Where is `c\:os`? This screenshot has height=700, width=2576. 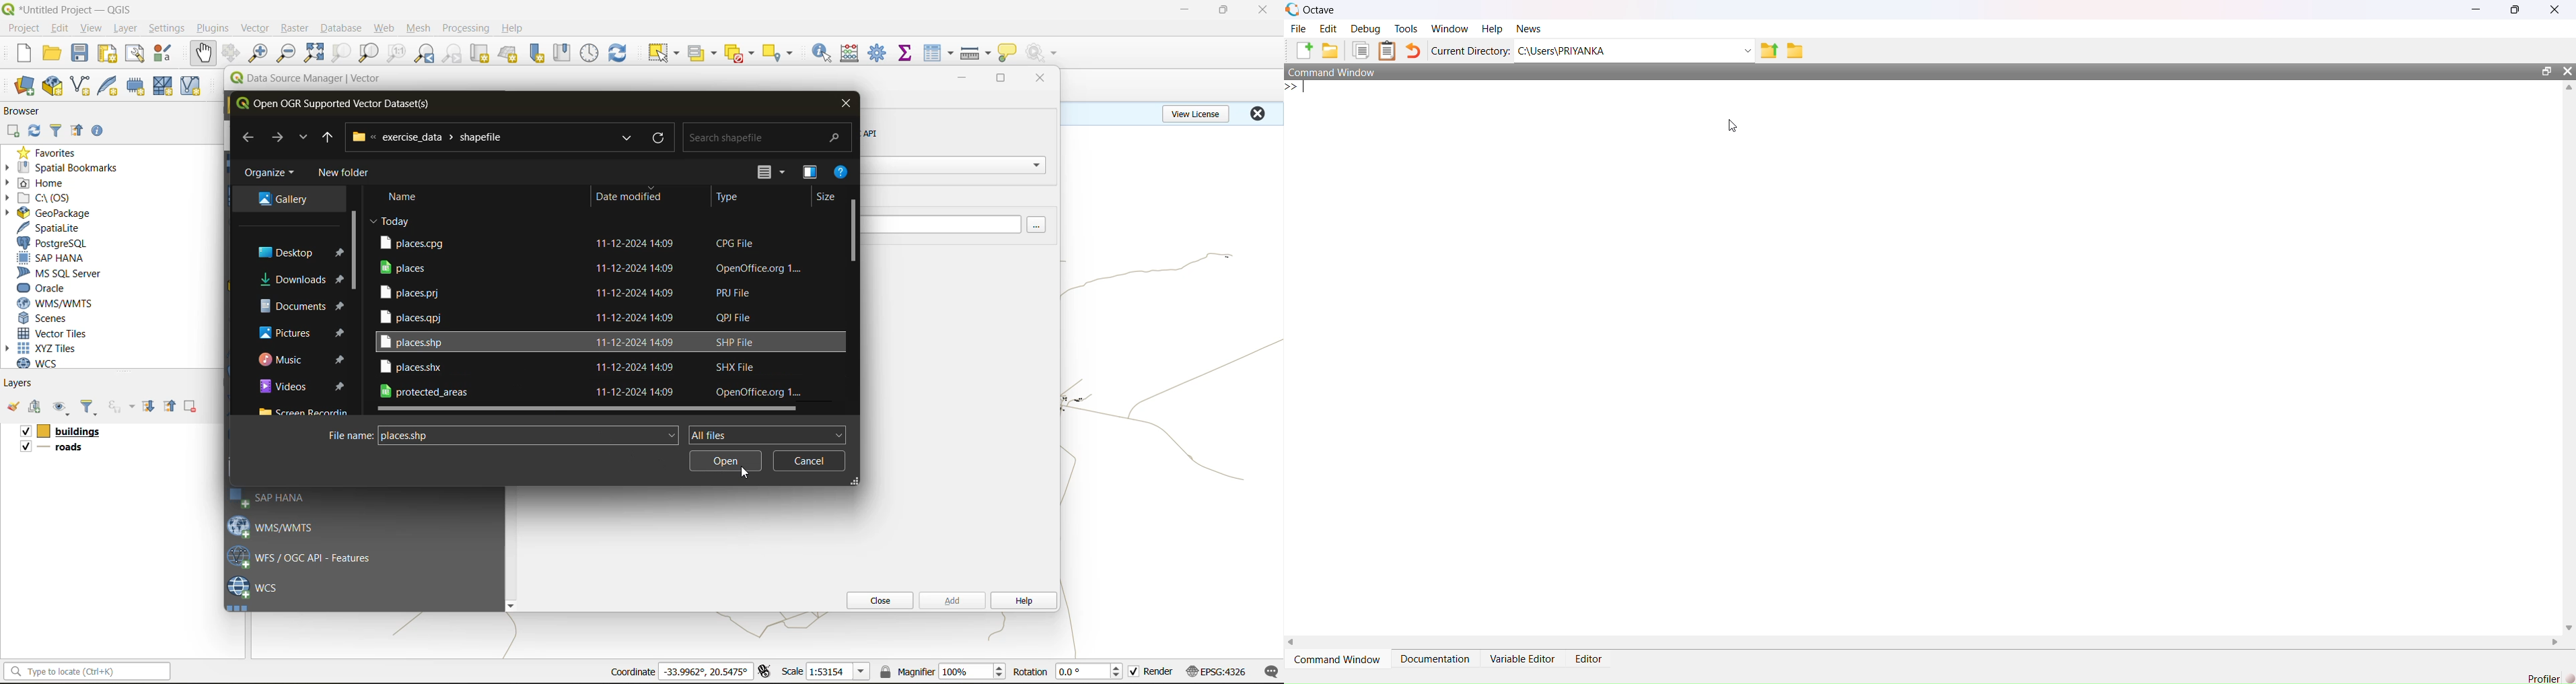
c\:os is located at coordinates (43, 198).